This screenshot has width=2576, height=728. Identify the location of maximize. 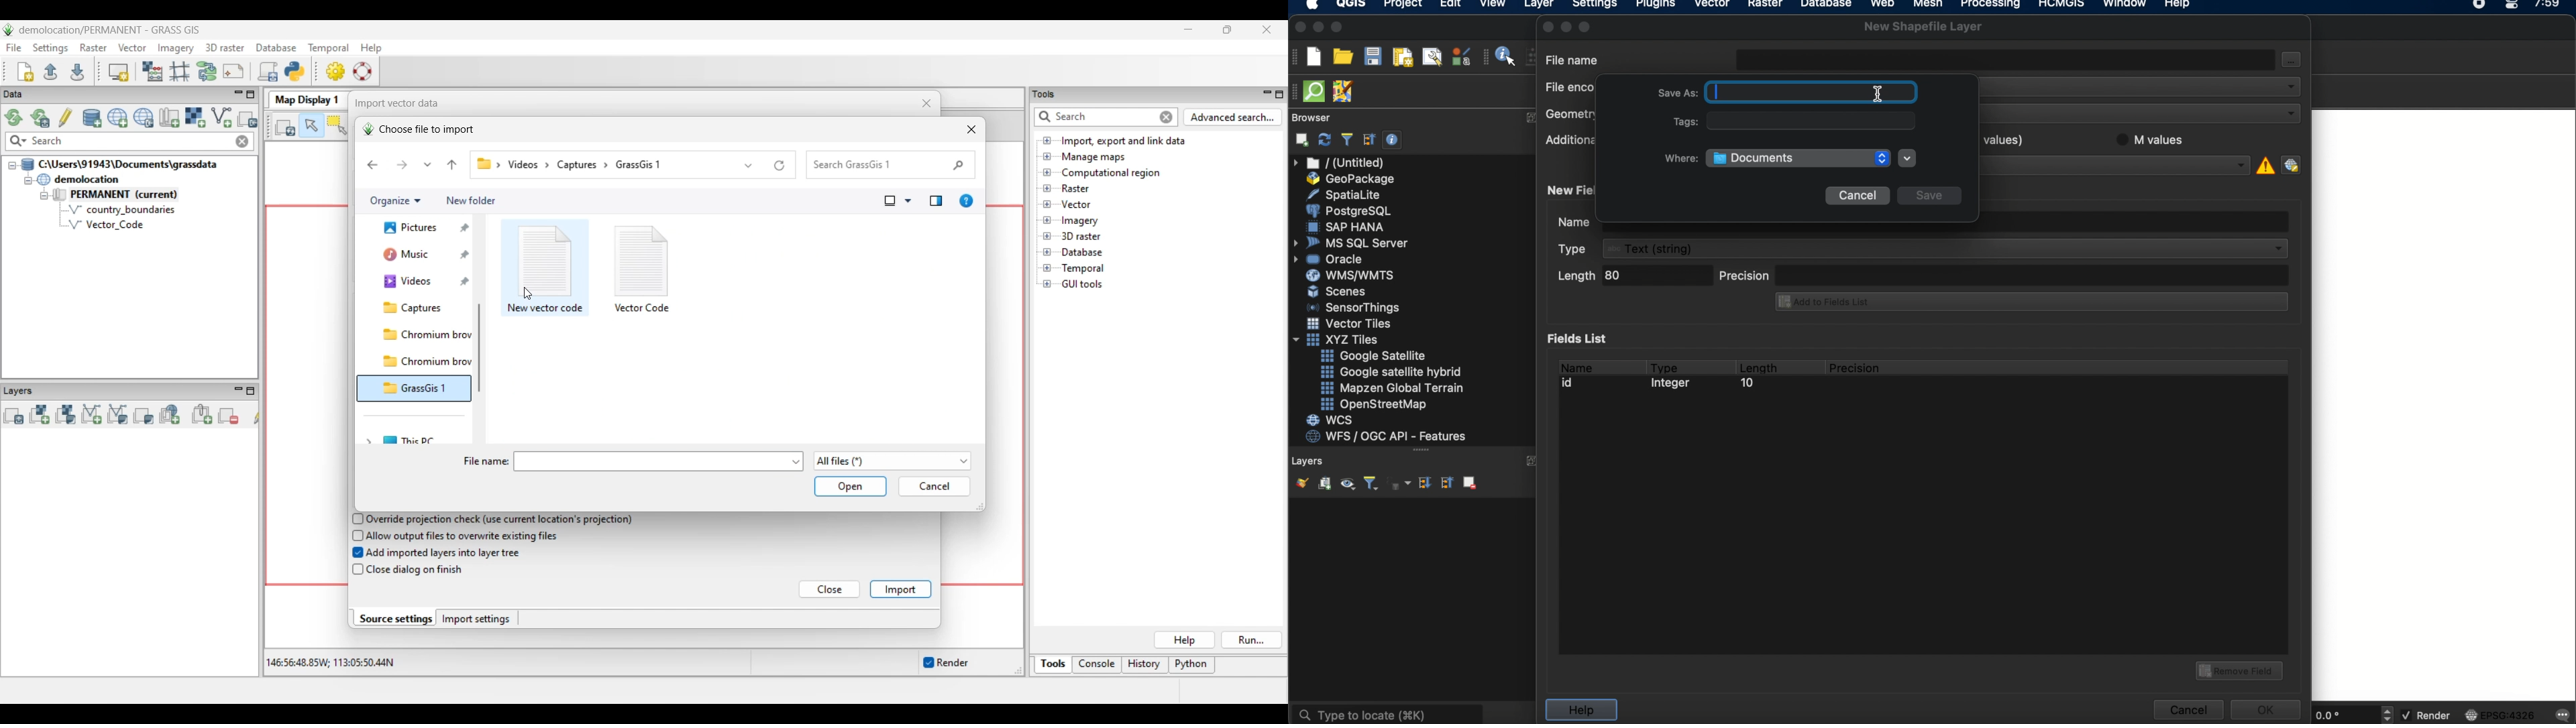
(1338, 28).